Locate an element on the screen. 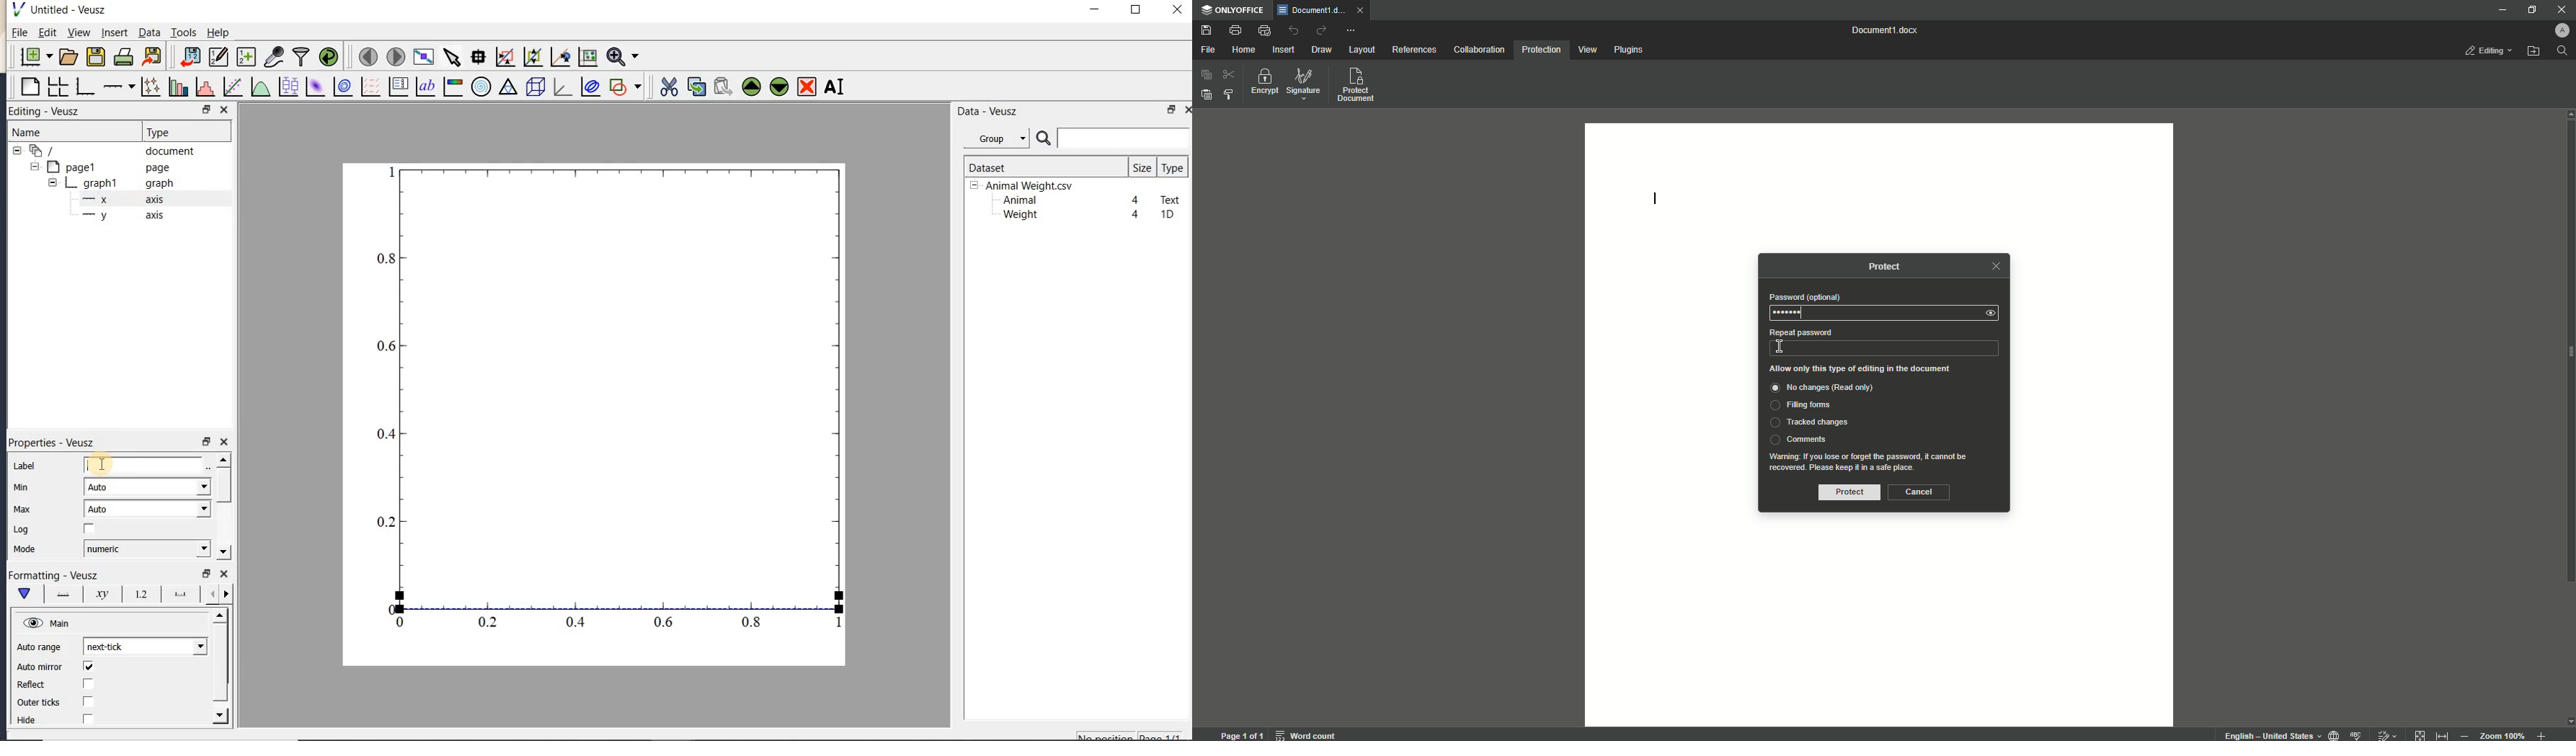 The image size is (2576, 756). Print is located at coordinates (1235, 29).